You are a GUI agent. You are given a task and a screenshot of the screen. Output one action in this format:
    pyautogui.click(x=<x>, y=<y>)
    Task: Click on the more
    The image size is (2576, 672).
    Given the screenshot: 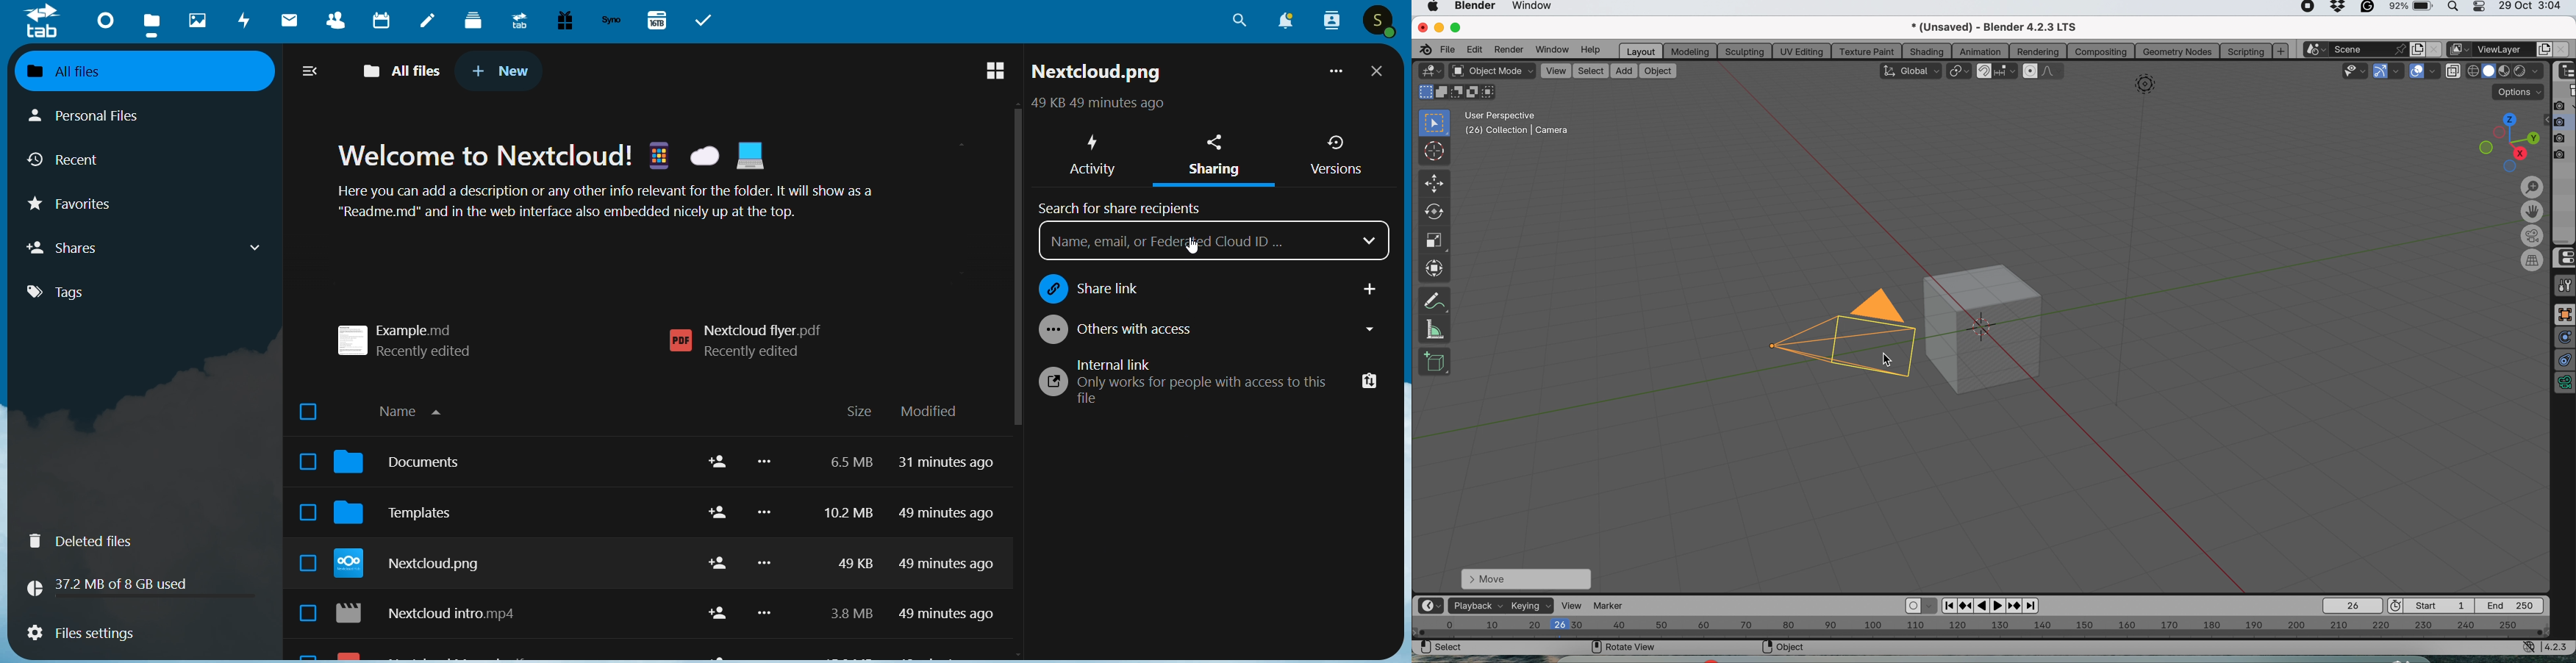 What is the action you would take?
    pyautogui.click(x=1333, y=74)
    